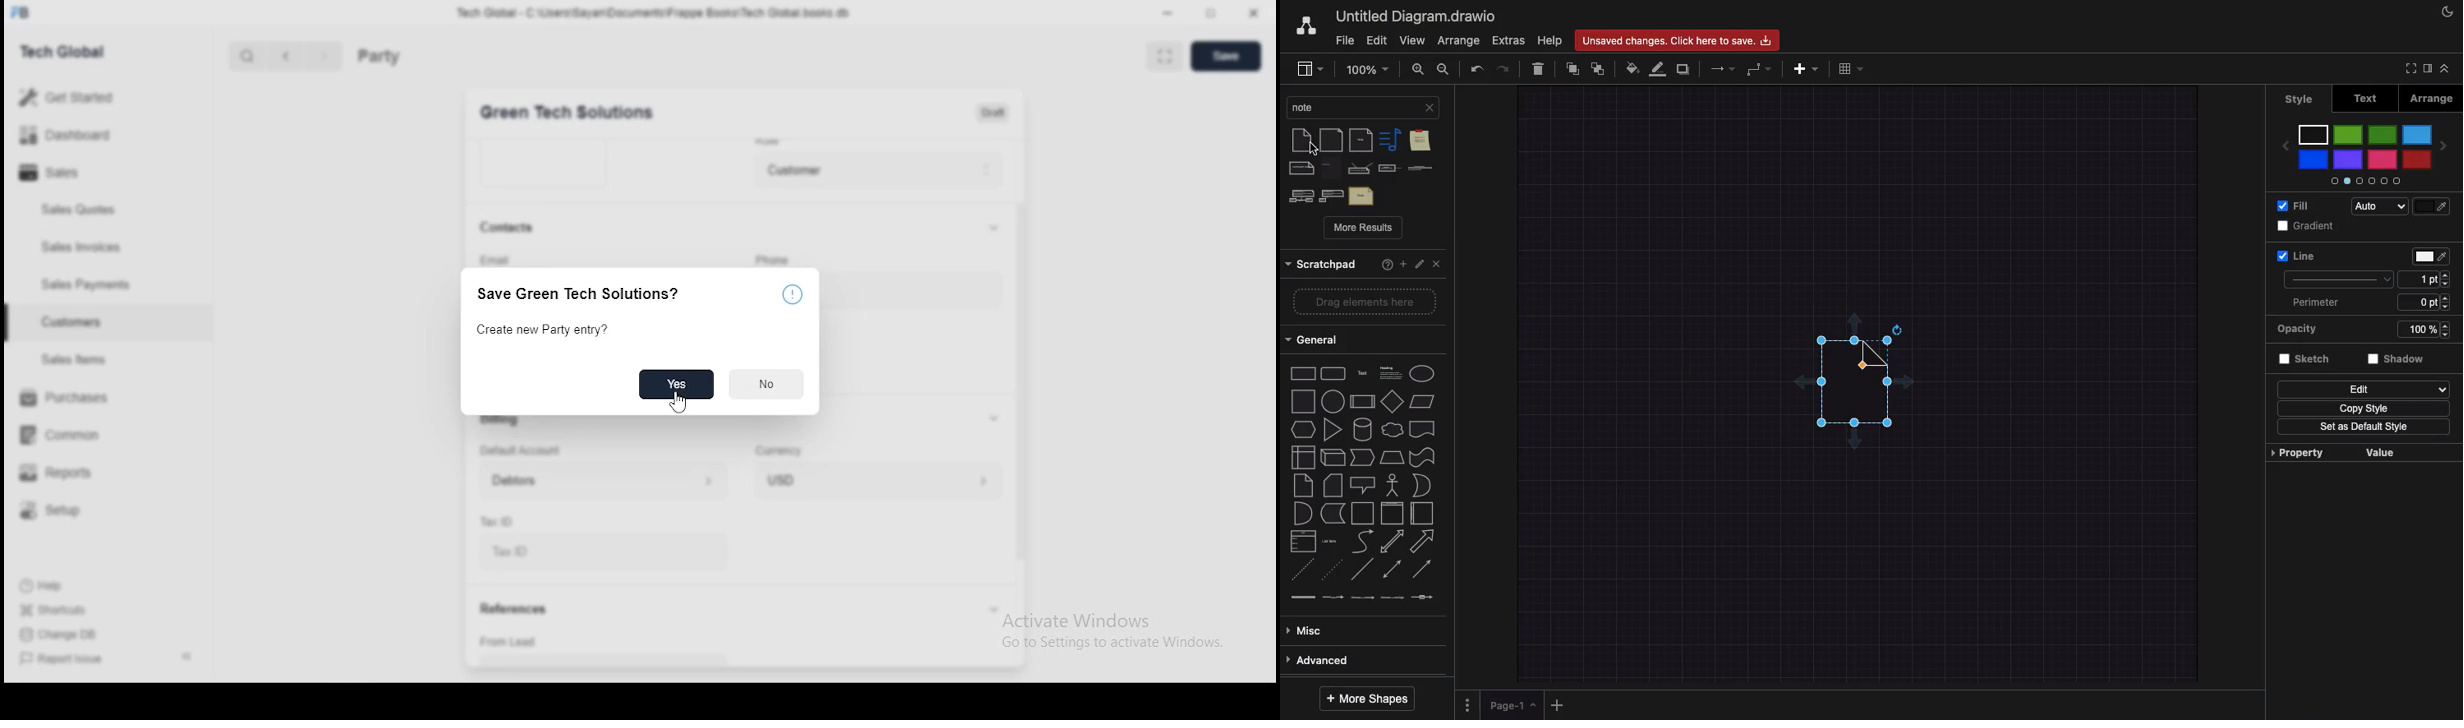 This screenshot has width=2464, height=728. Describe the element at coordinates (1301, 168) in the screenshot. I see `comment ` at that location.